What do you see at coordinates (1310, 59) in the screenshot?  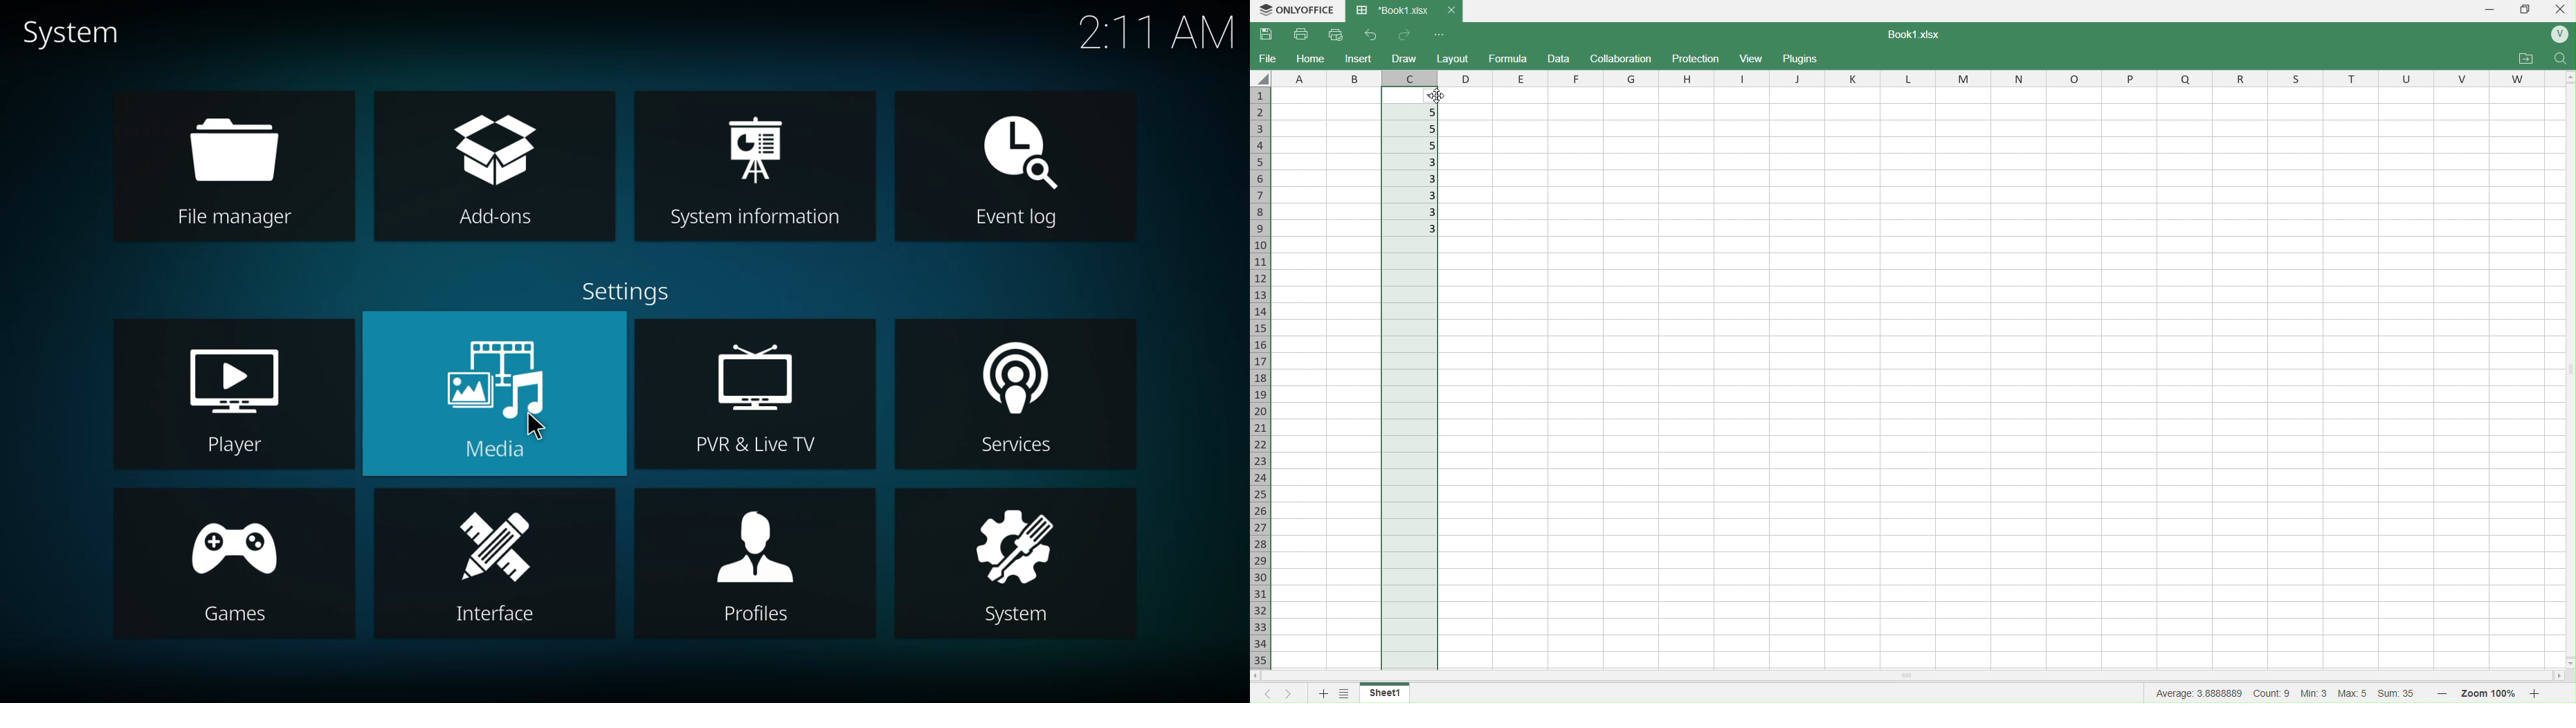 I see `Home` at bounding box center [1310, 59].